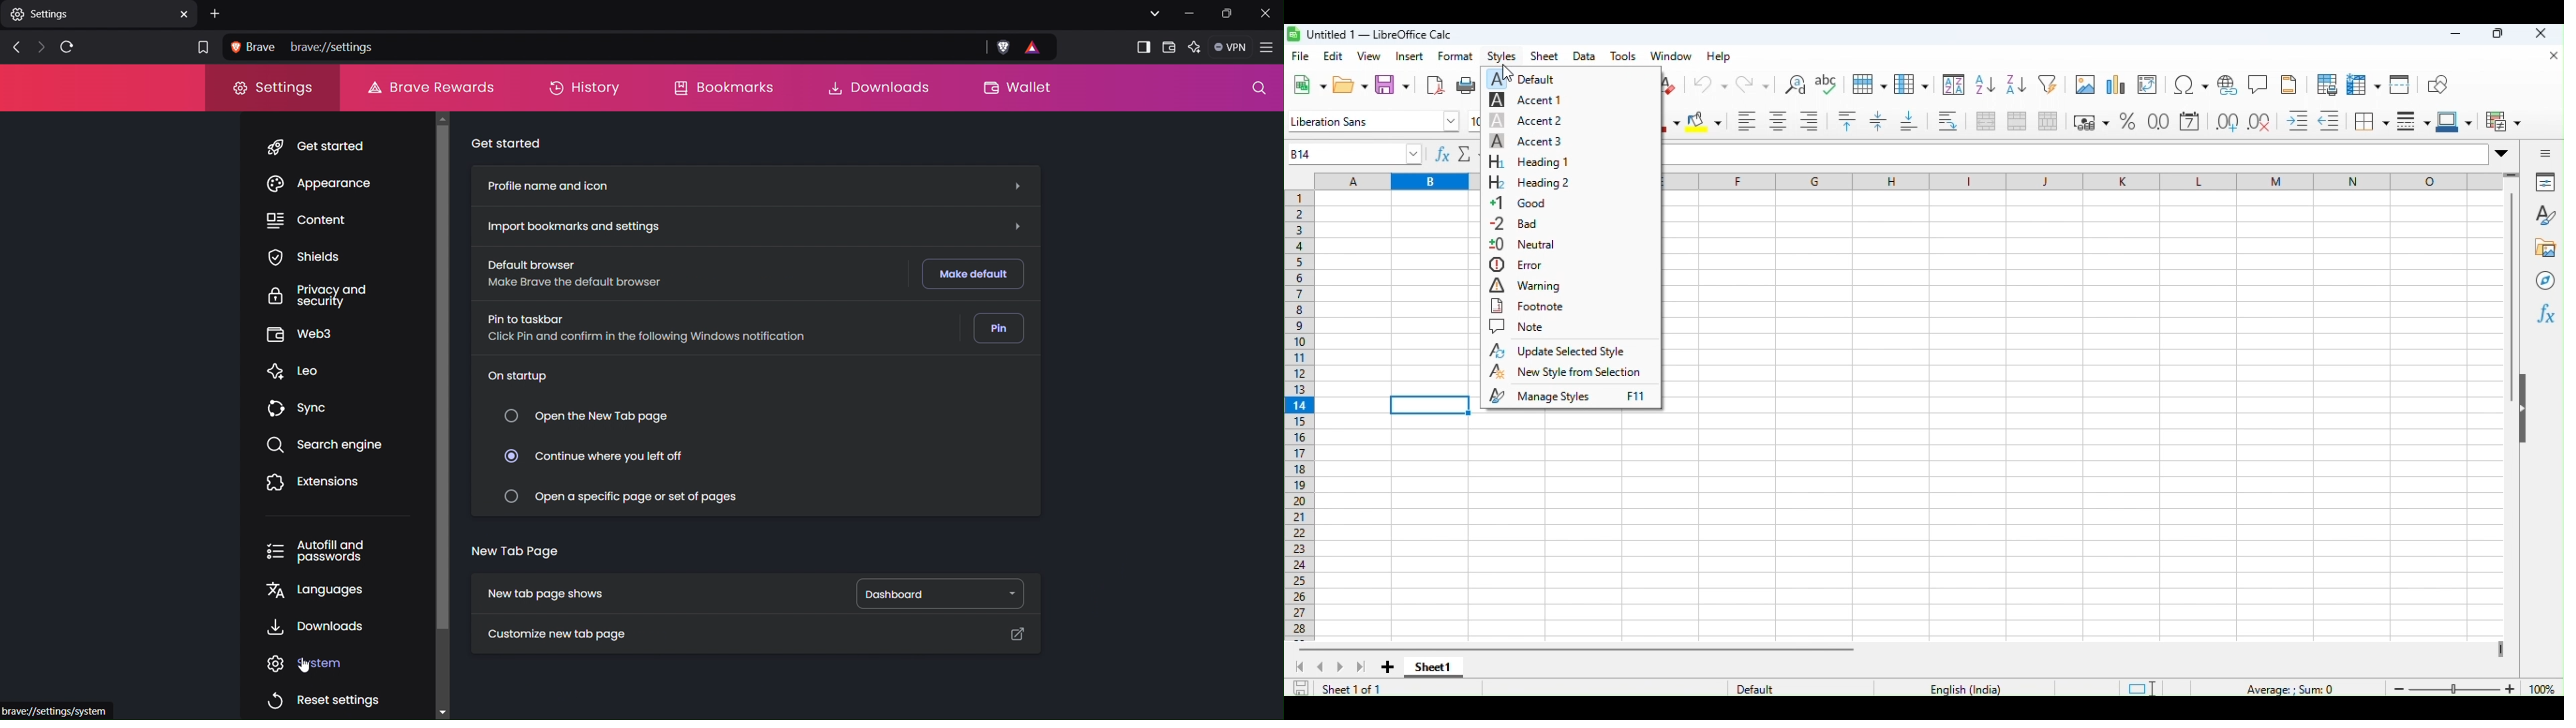 The image size is (2576, 728). Describe the element at coordinates (200, 49) in the screenshot. I see `Bookmark` at that location.